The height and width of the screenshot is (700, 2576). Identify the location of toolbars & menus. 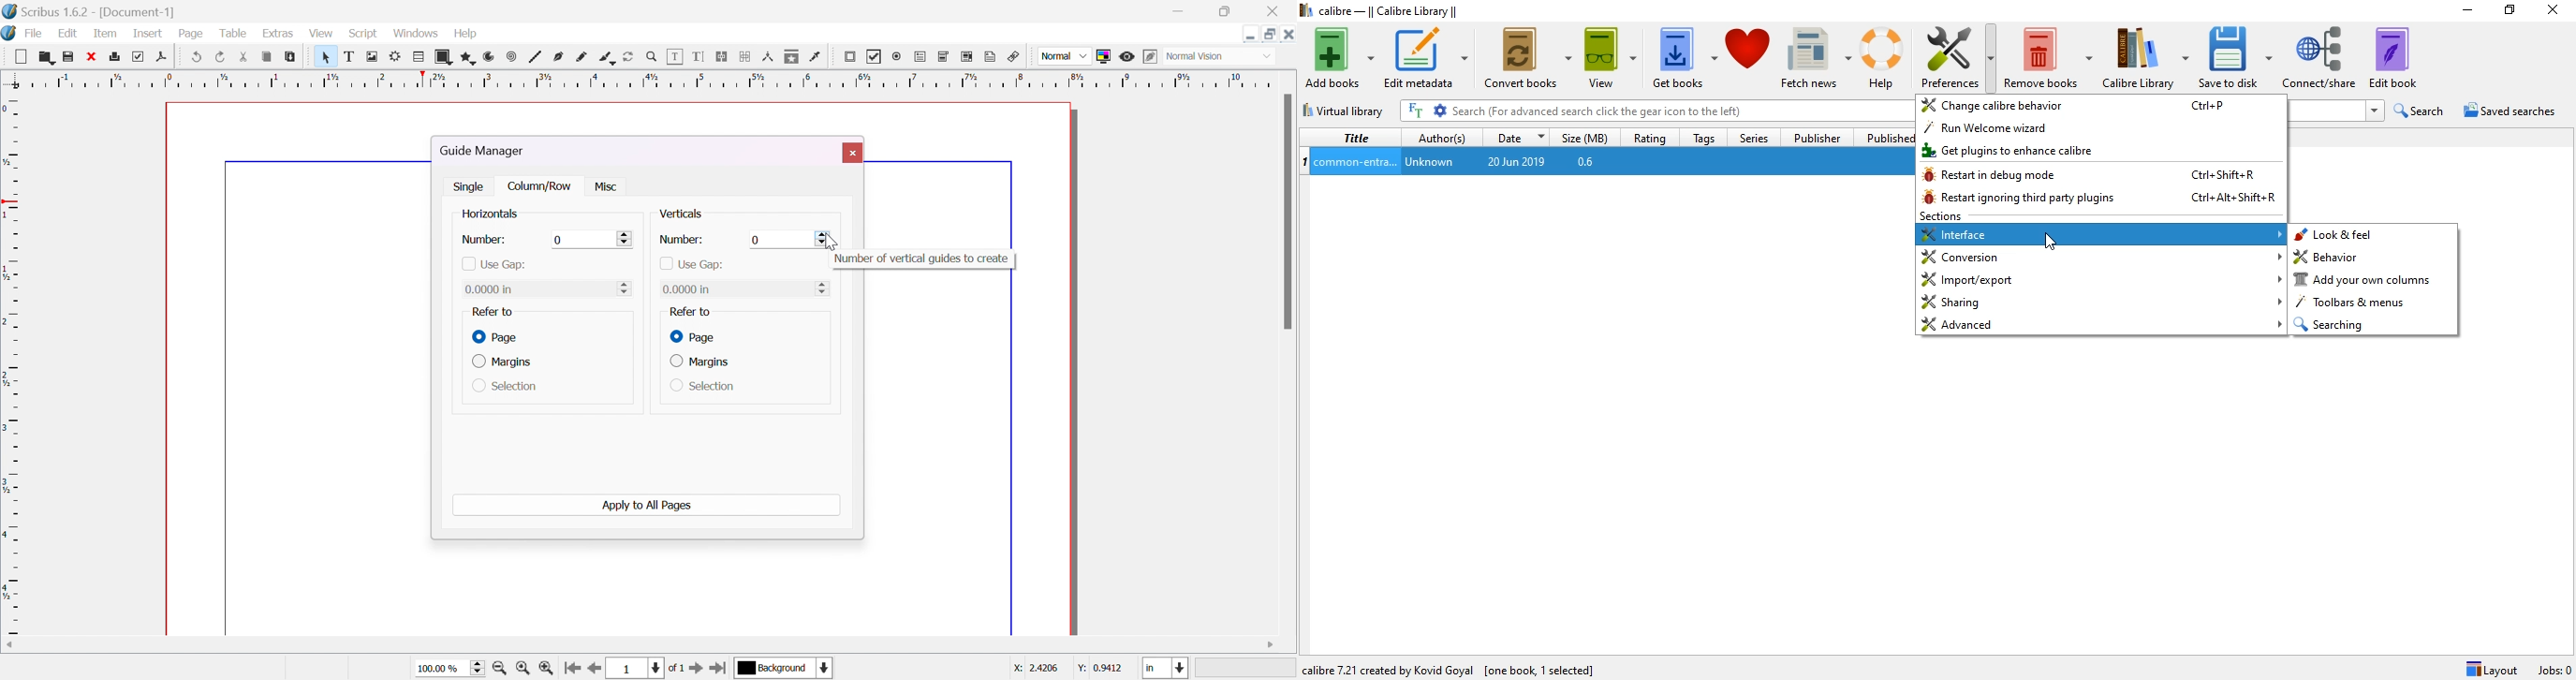
(2368, 303).